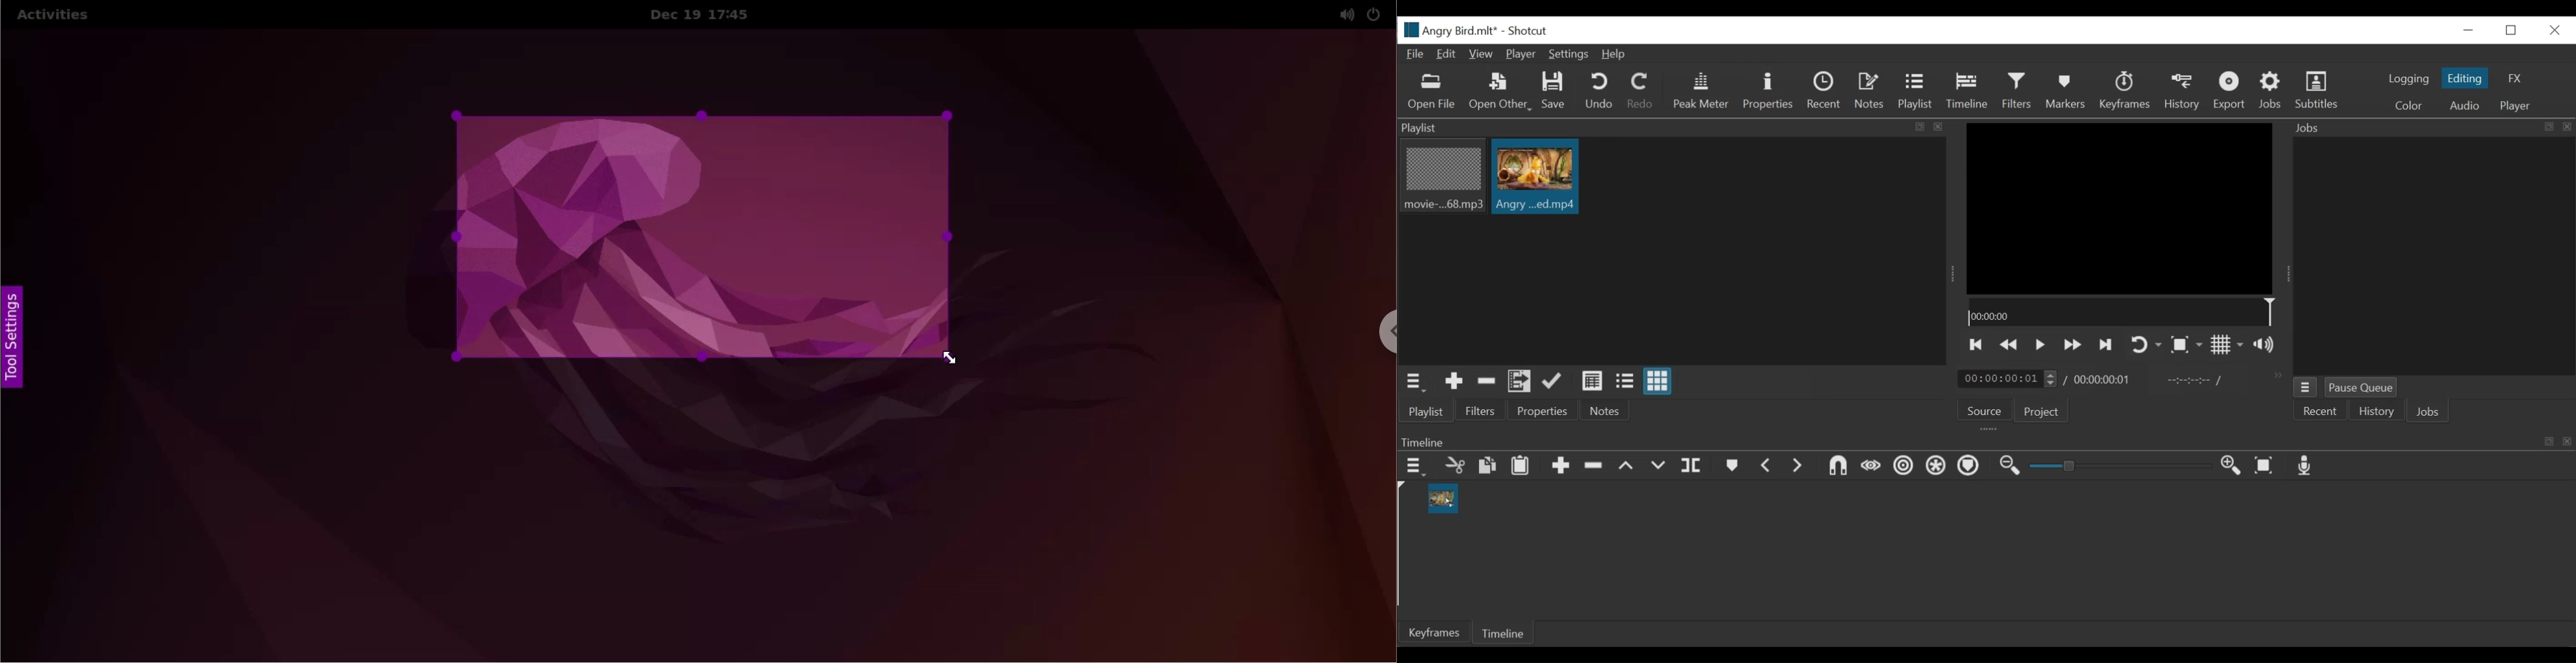 Image resolution: width=2576 pixels, height=672 pixels. What do you see at coordinates (2307, 466) in the screenshot?
I see `Record audio` at bounding box center [2307, 466].